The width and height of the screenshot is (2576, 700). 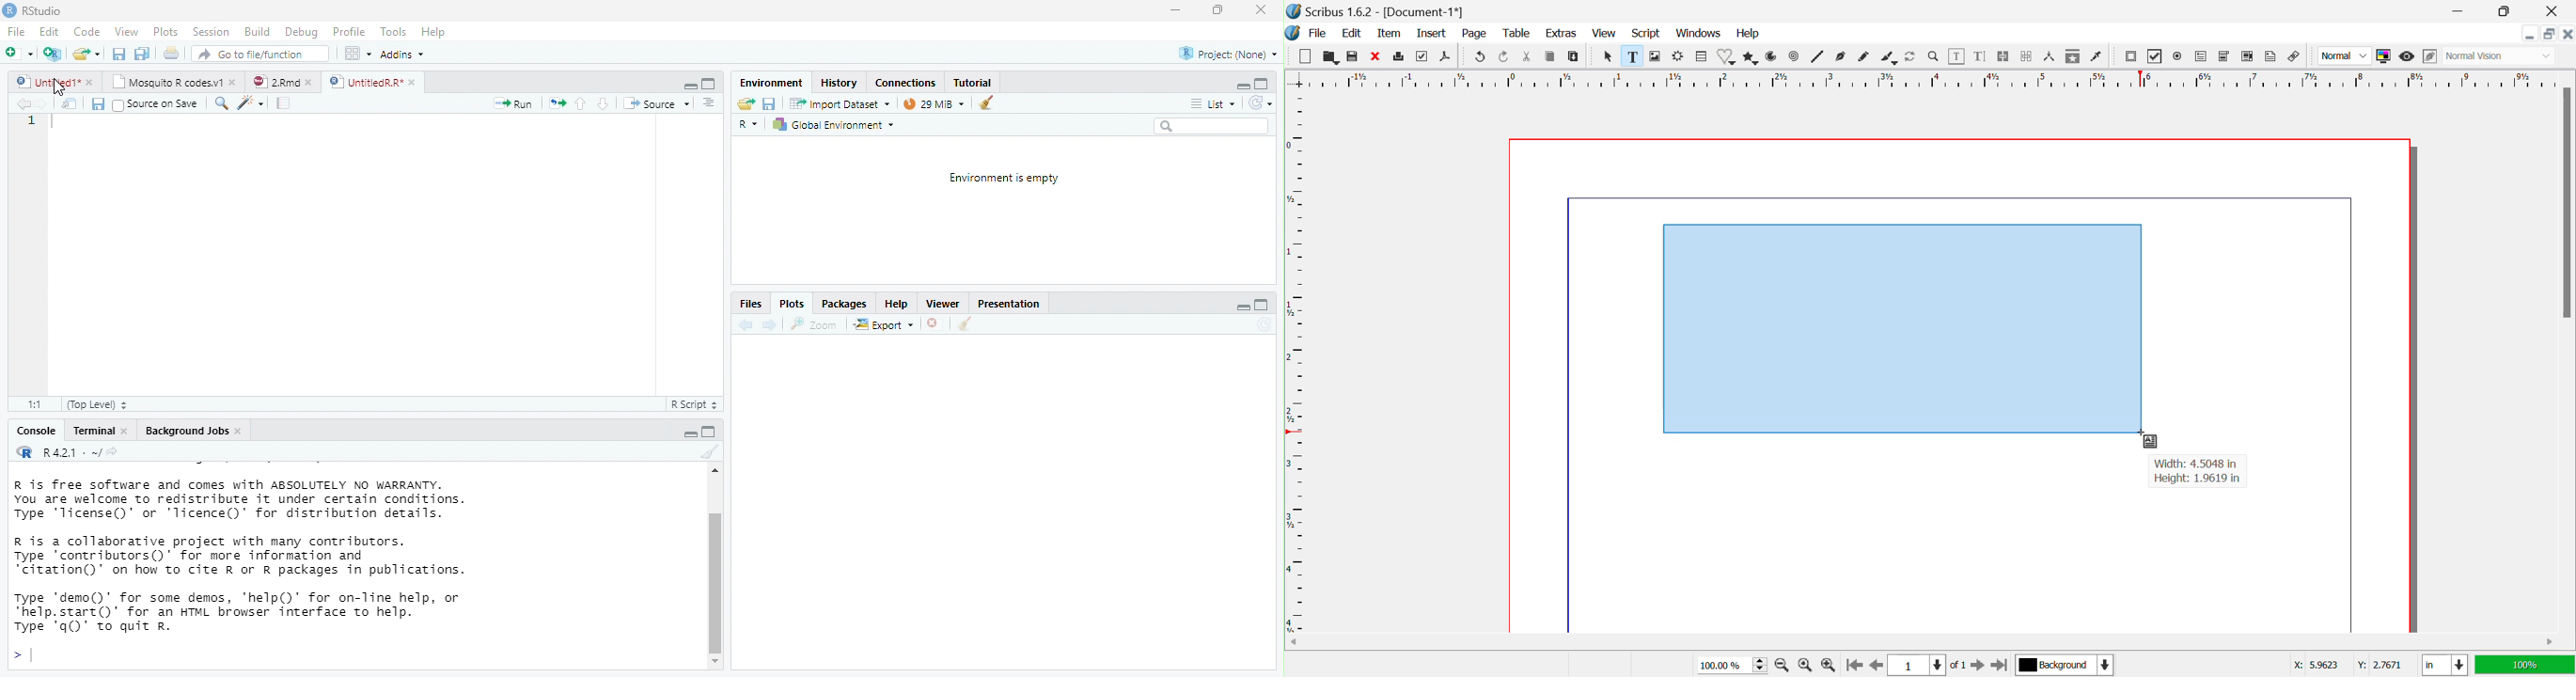 I want to click on PDF checkbox, so click(x=2156, y=56).